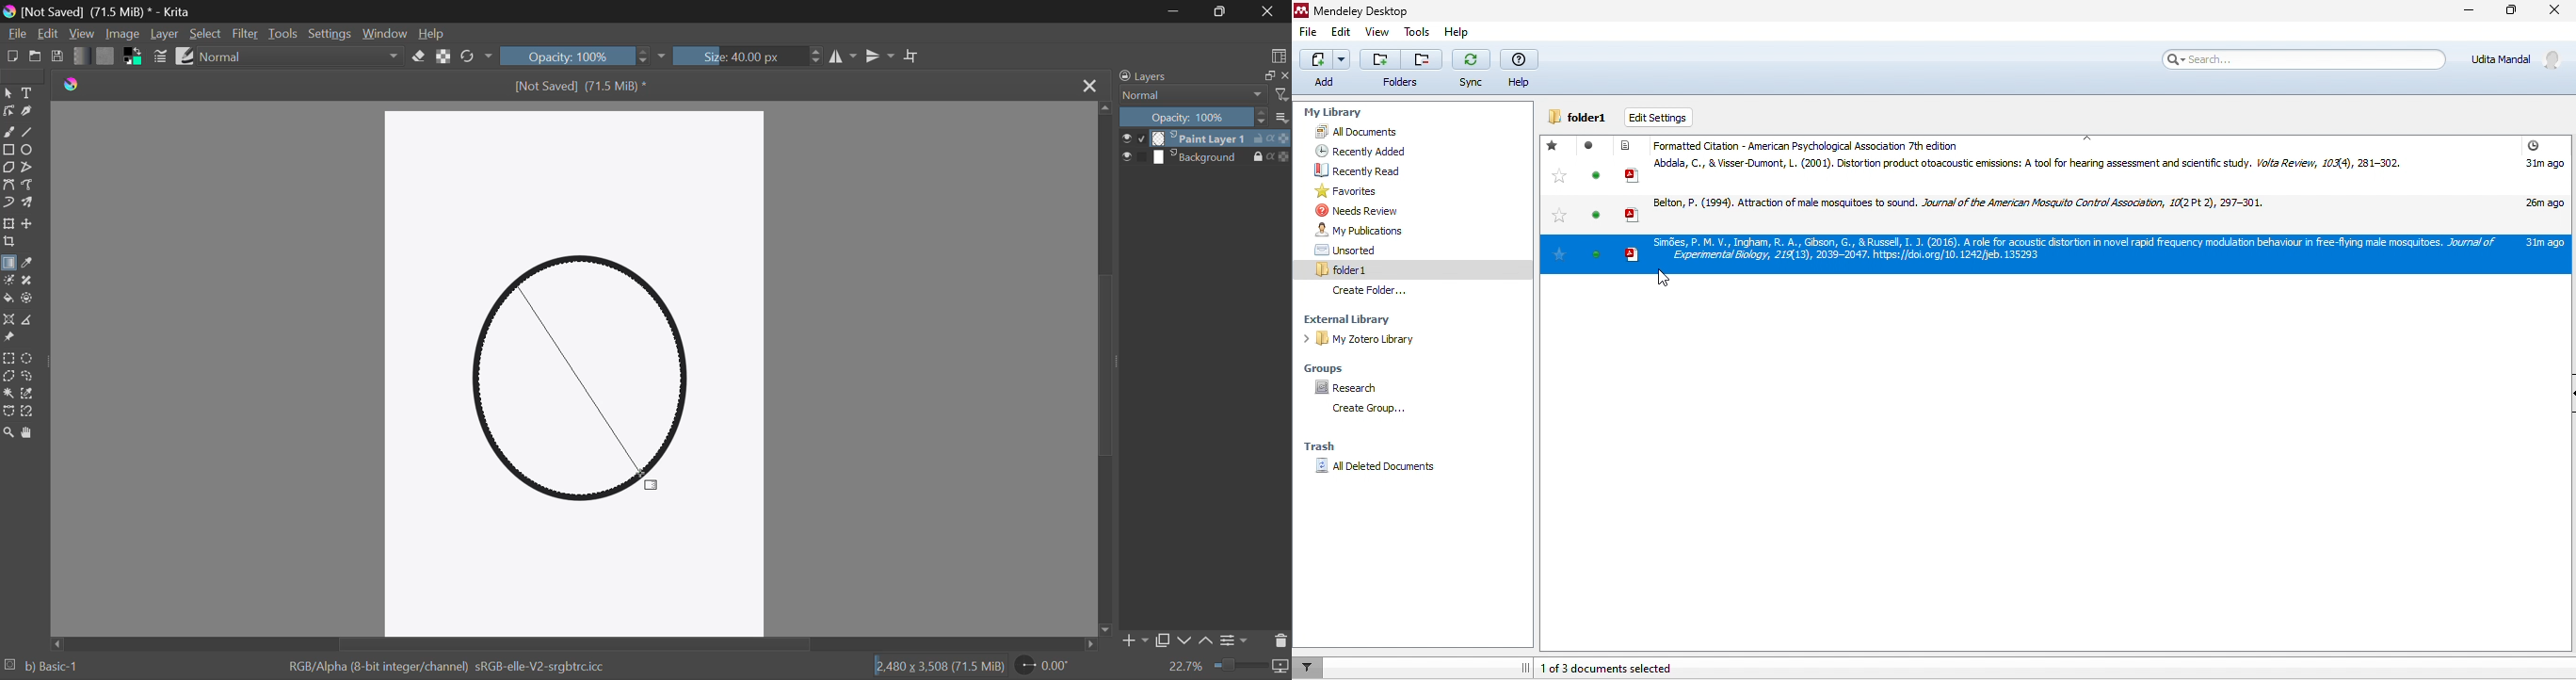  What do you see at coordinates (12, 13) in the screenshot?
I see `logo` at bounding box center [12, 13].